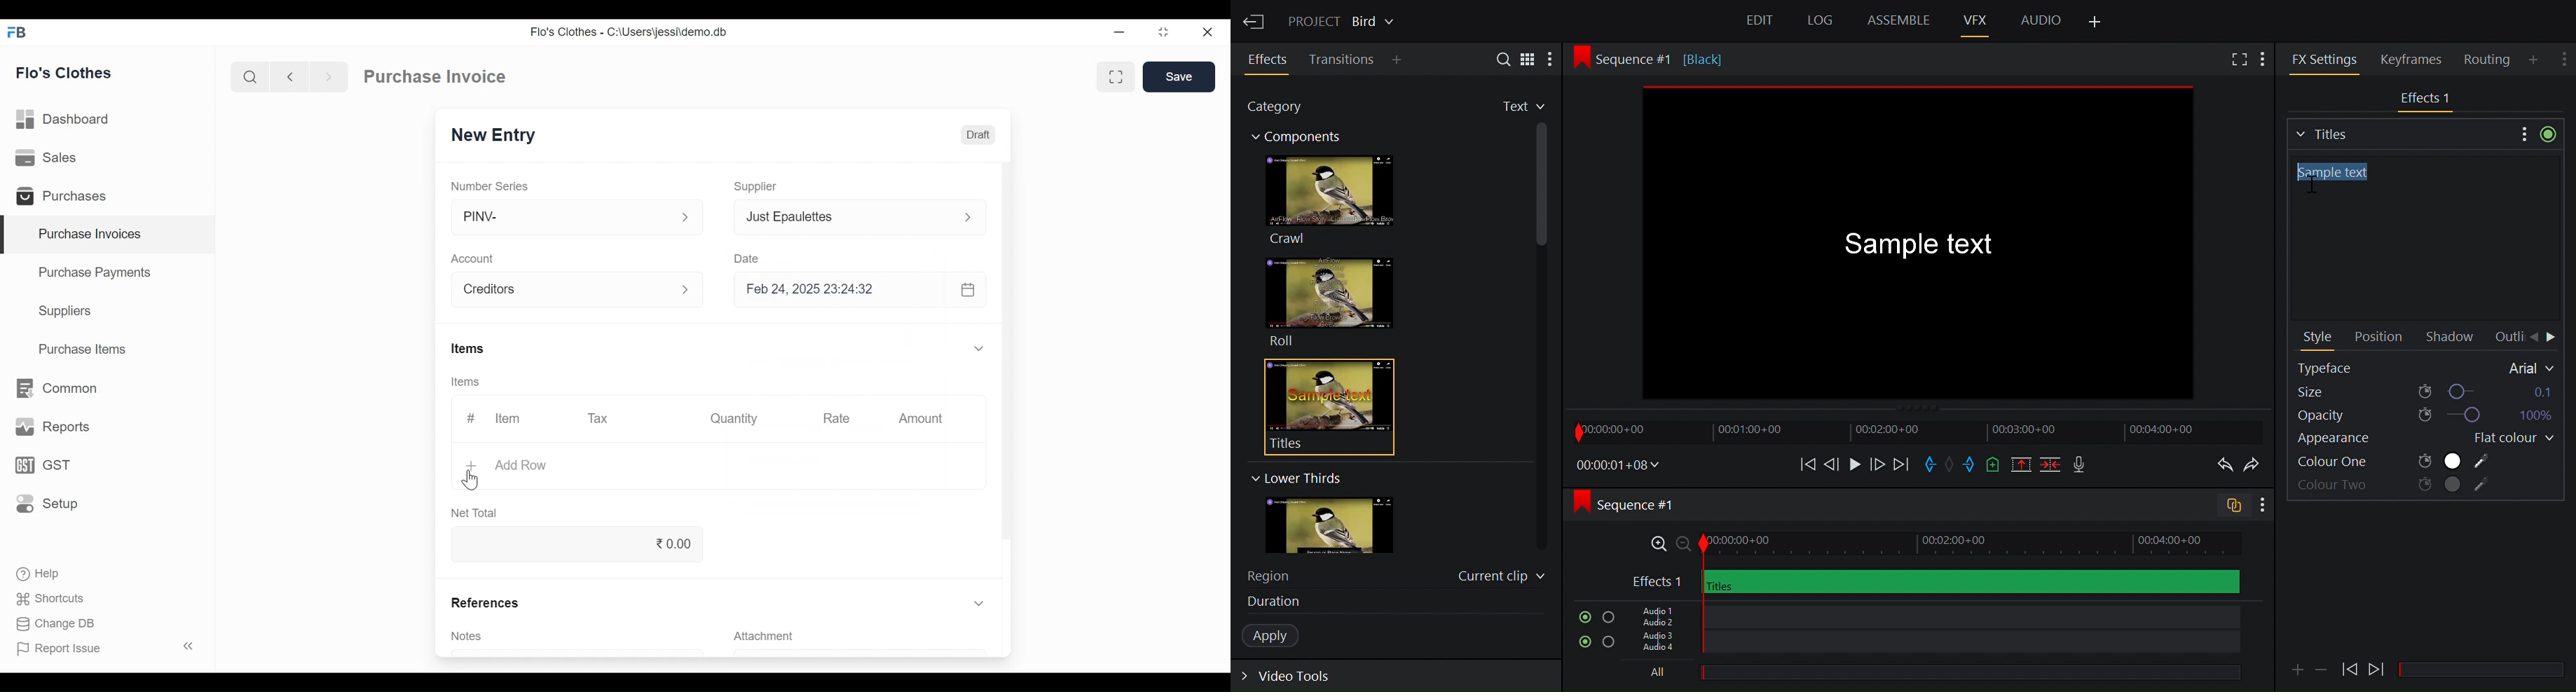 This screenshot has width=2576, height=700. I want to click on All, so click(1928, 674).